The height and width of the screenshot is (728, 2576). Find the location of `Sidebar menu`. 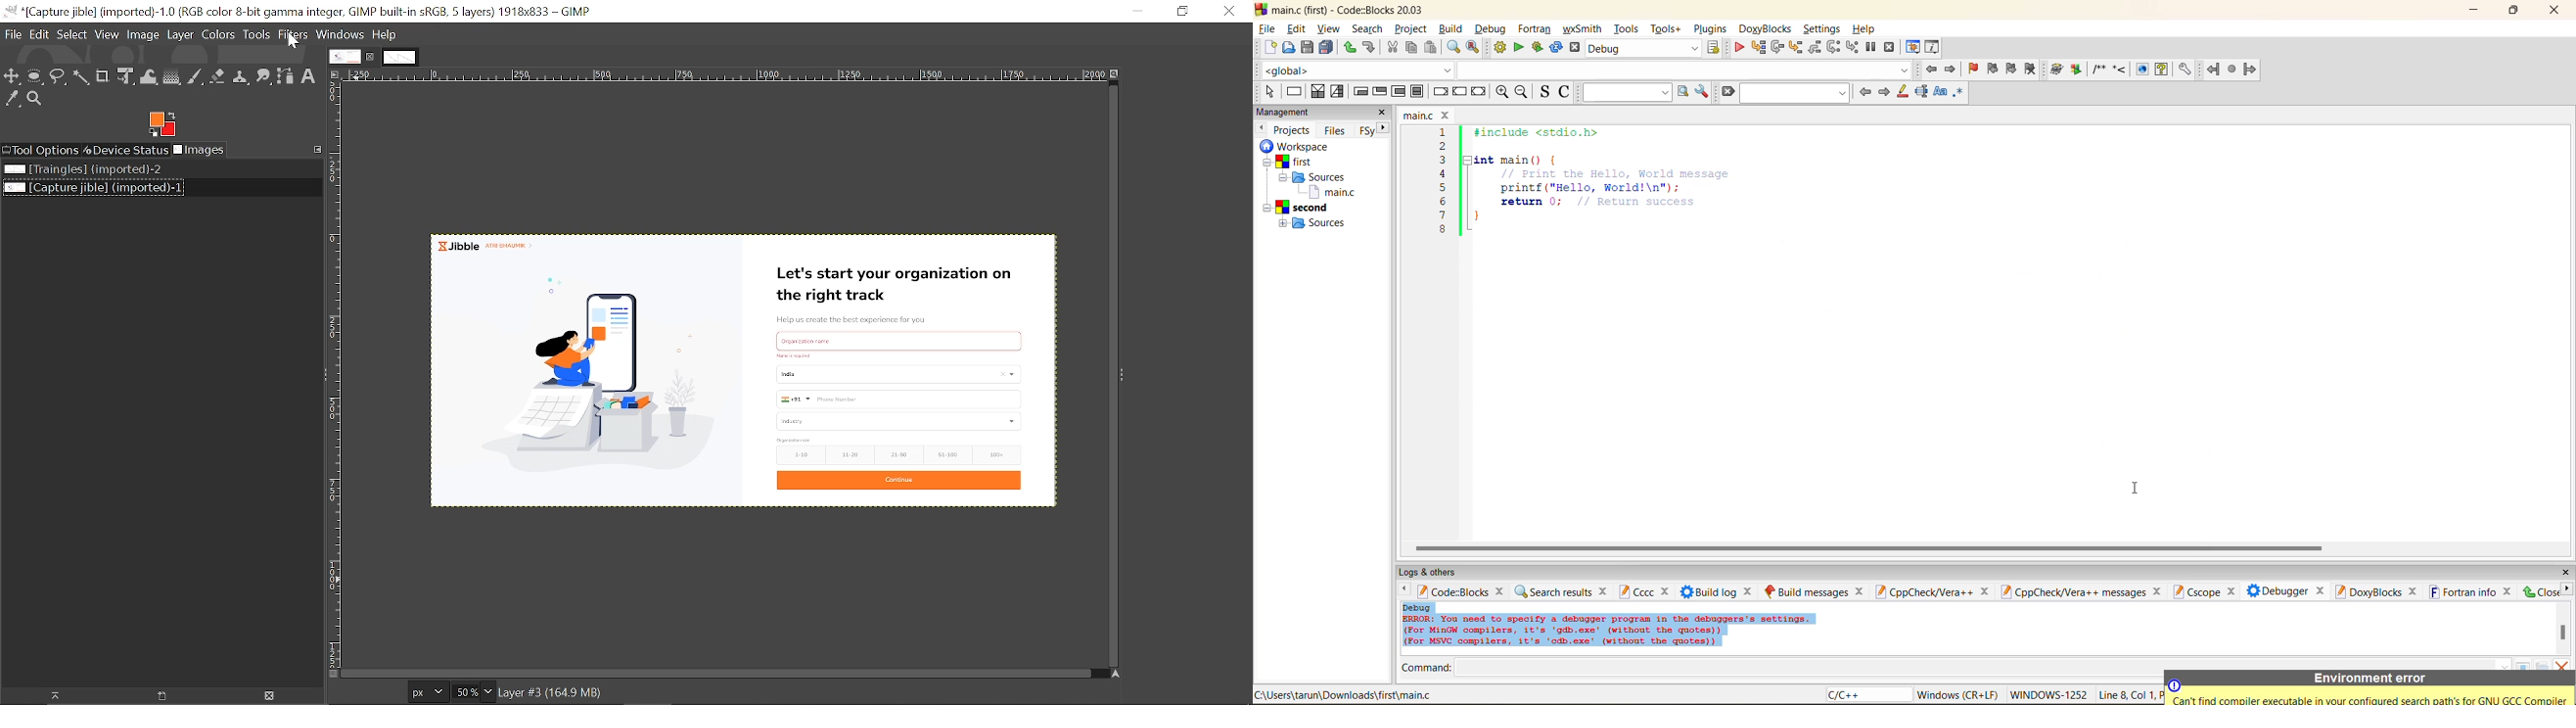

Sidebar menu is located at coordinates (1124, 375).